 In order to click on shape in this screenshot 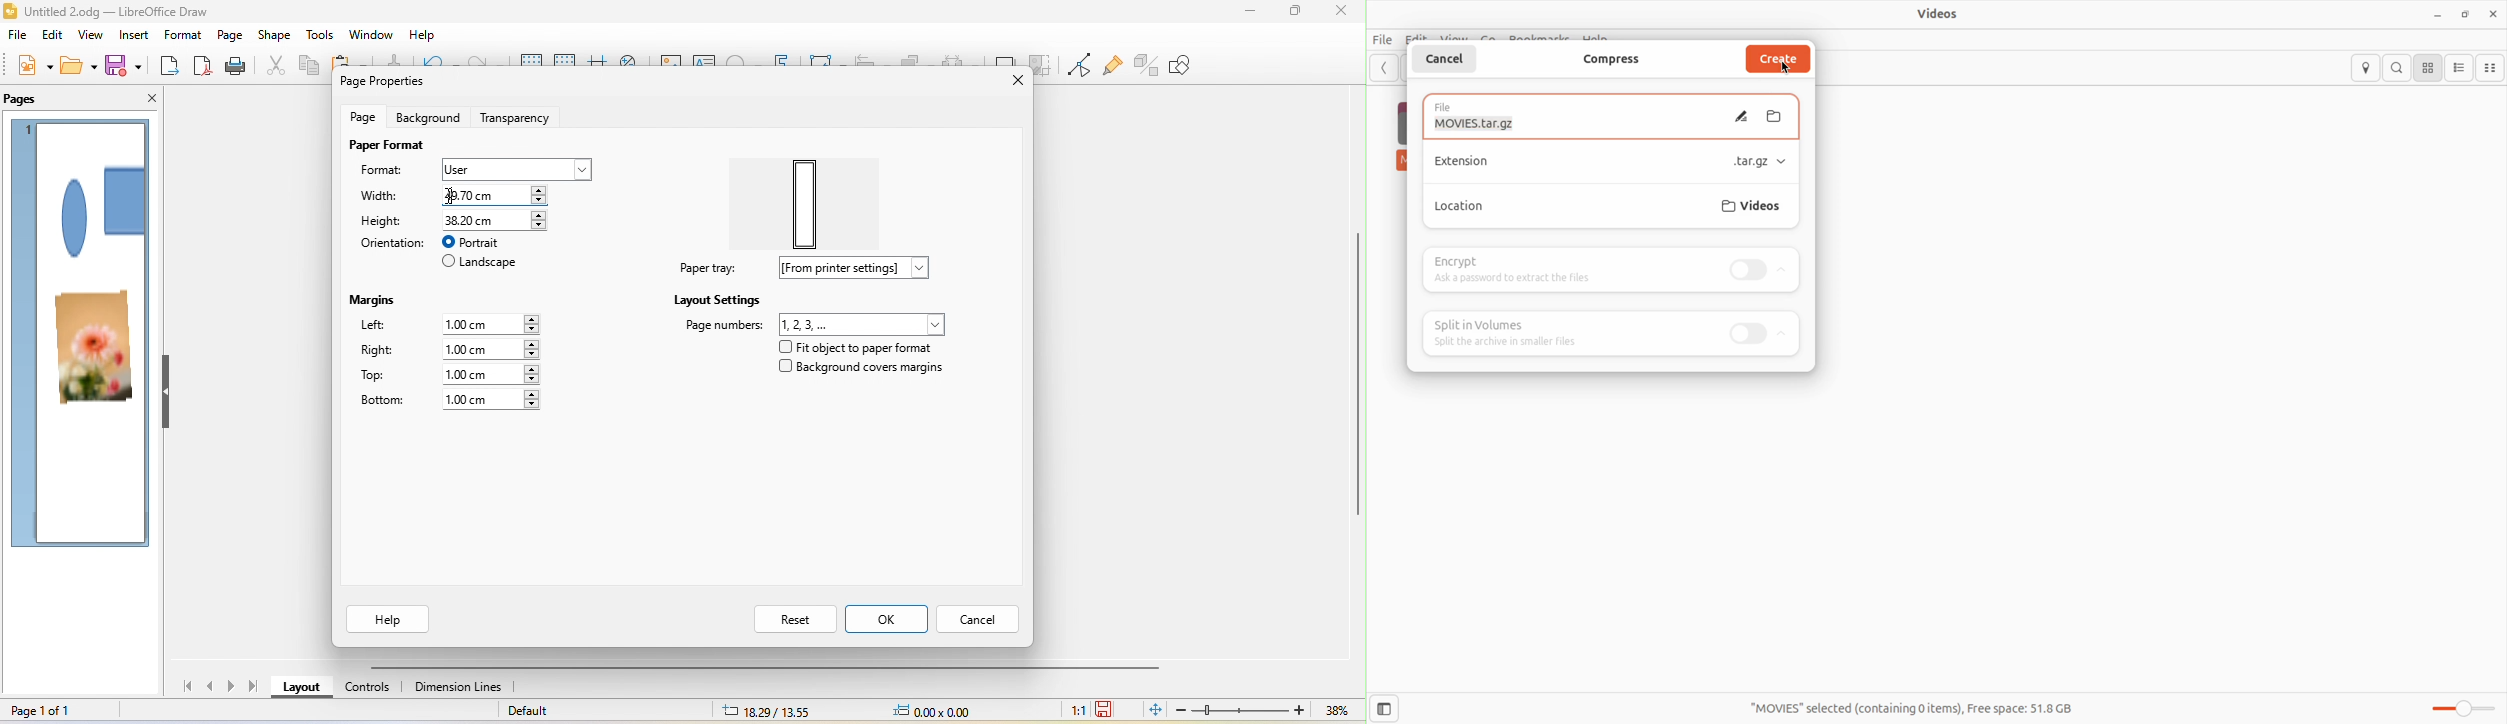, I will do `click(100, 209)`.